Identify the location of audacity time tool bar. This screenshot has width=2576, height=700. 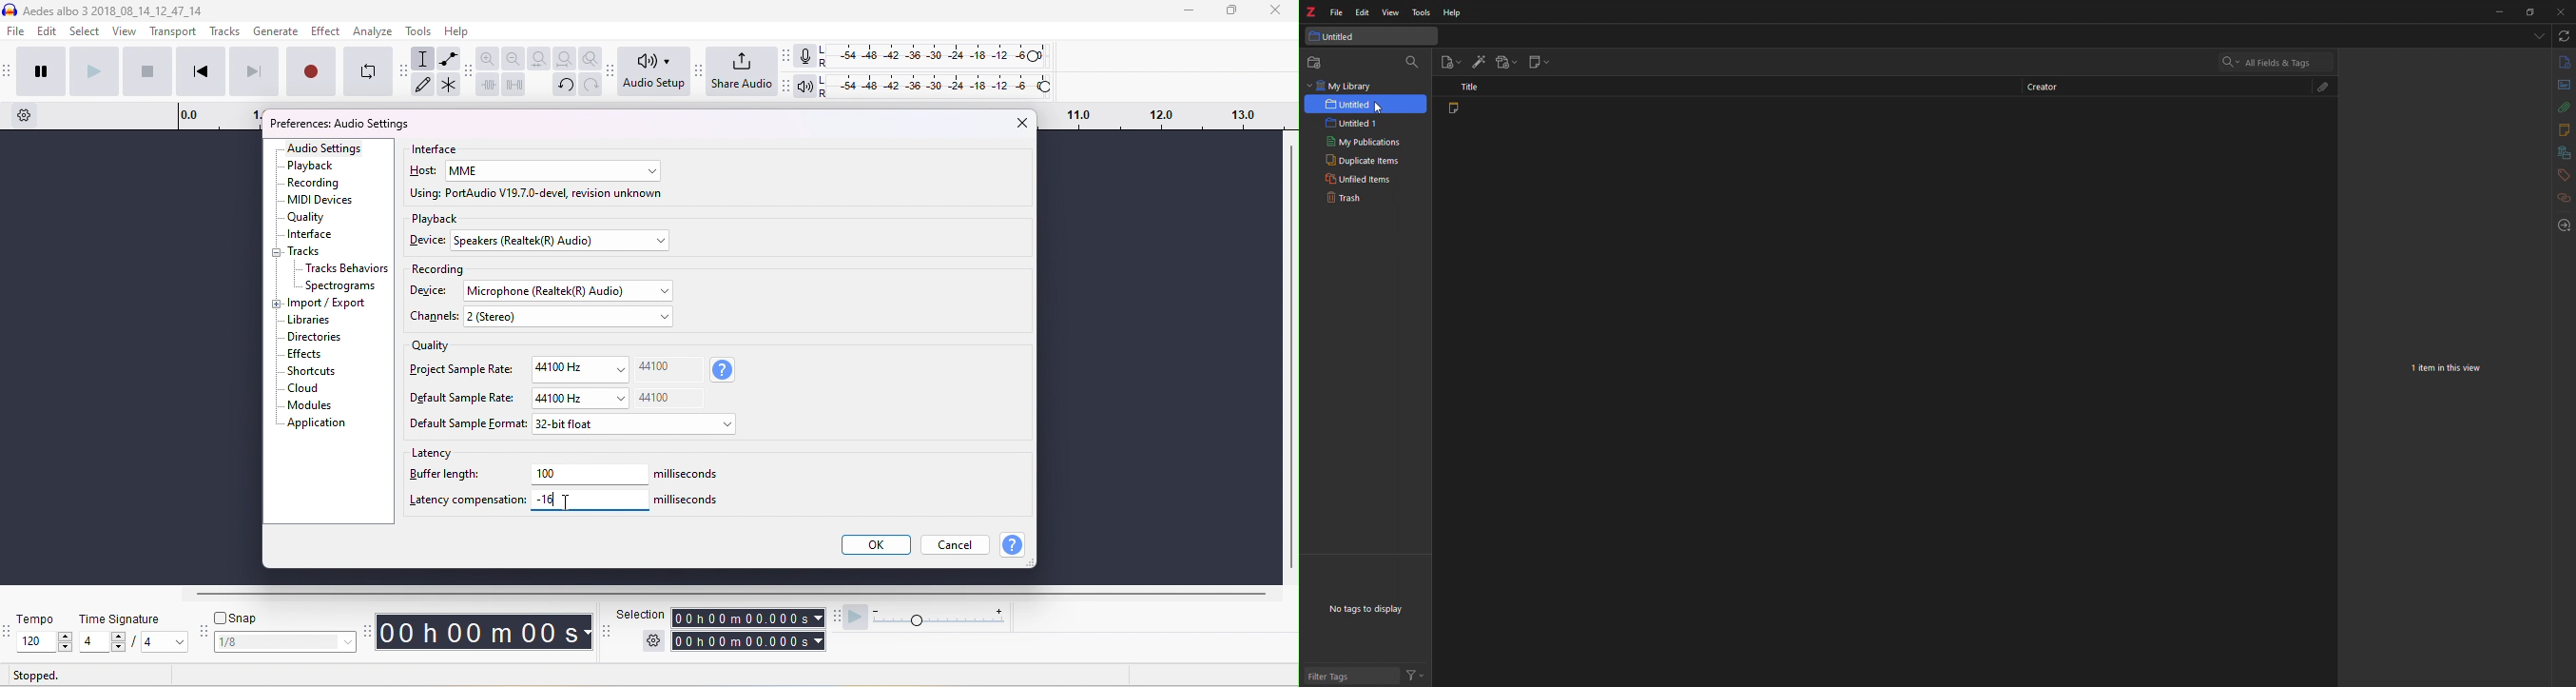
(370, 630).